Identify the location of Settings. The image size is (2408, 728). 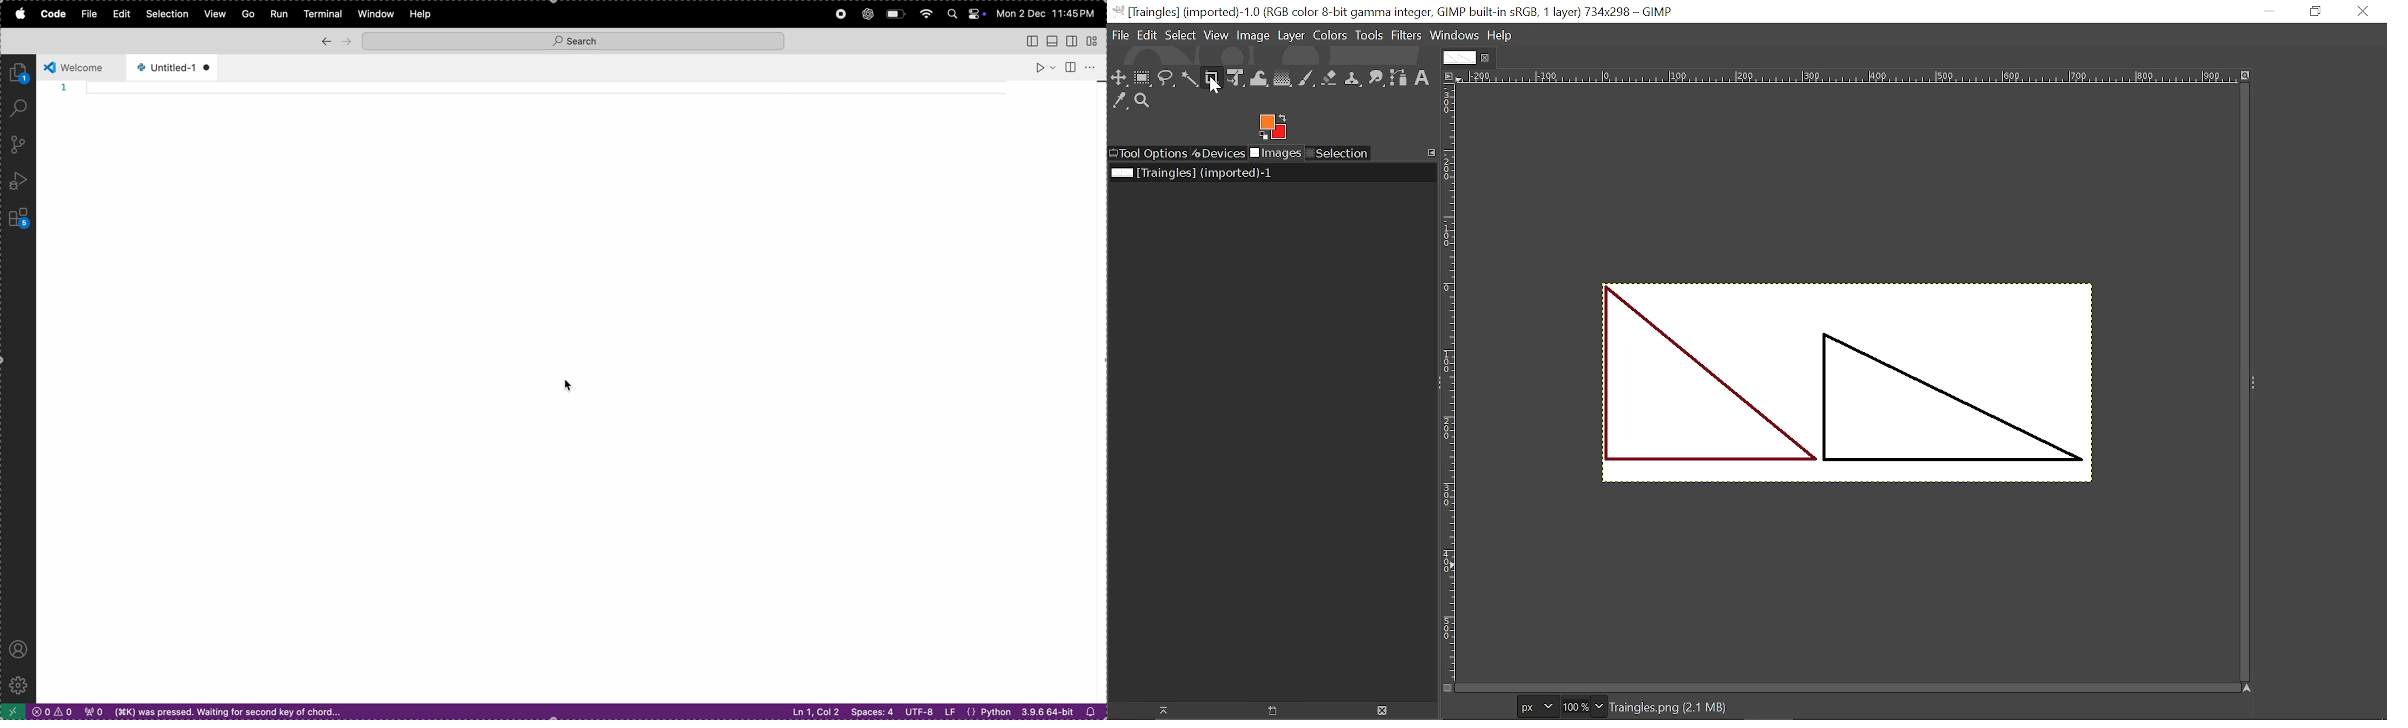
(17, 685).